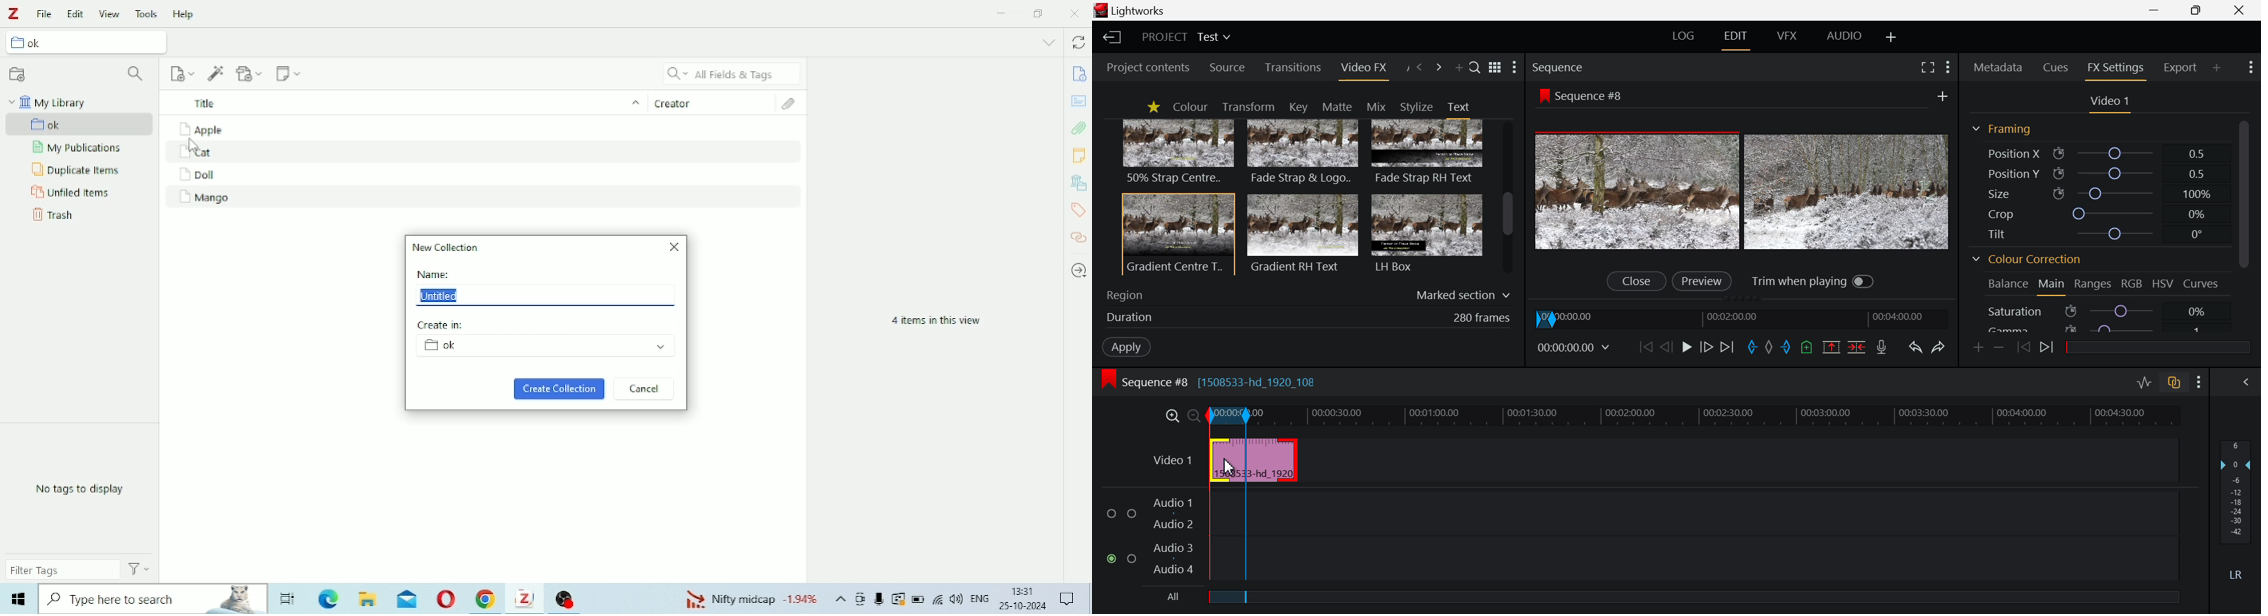 The image size is (2268, 616). Describe the element at coordinates (147, 13) in the screenshot. I see `Tools` at that location.